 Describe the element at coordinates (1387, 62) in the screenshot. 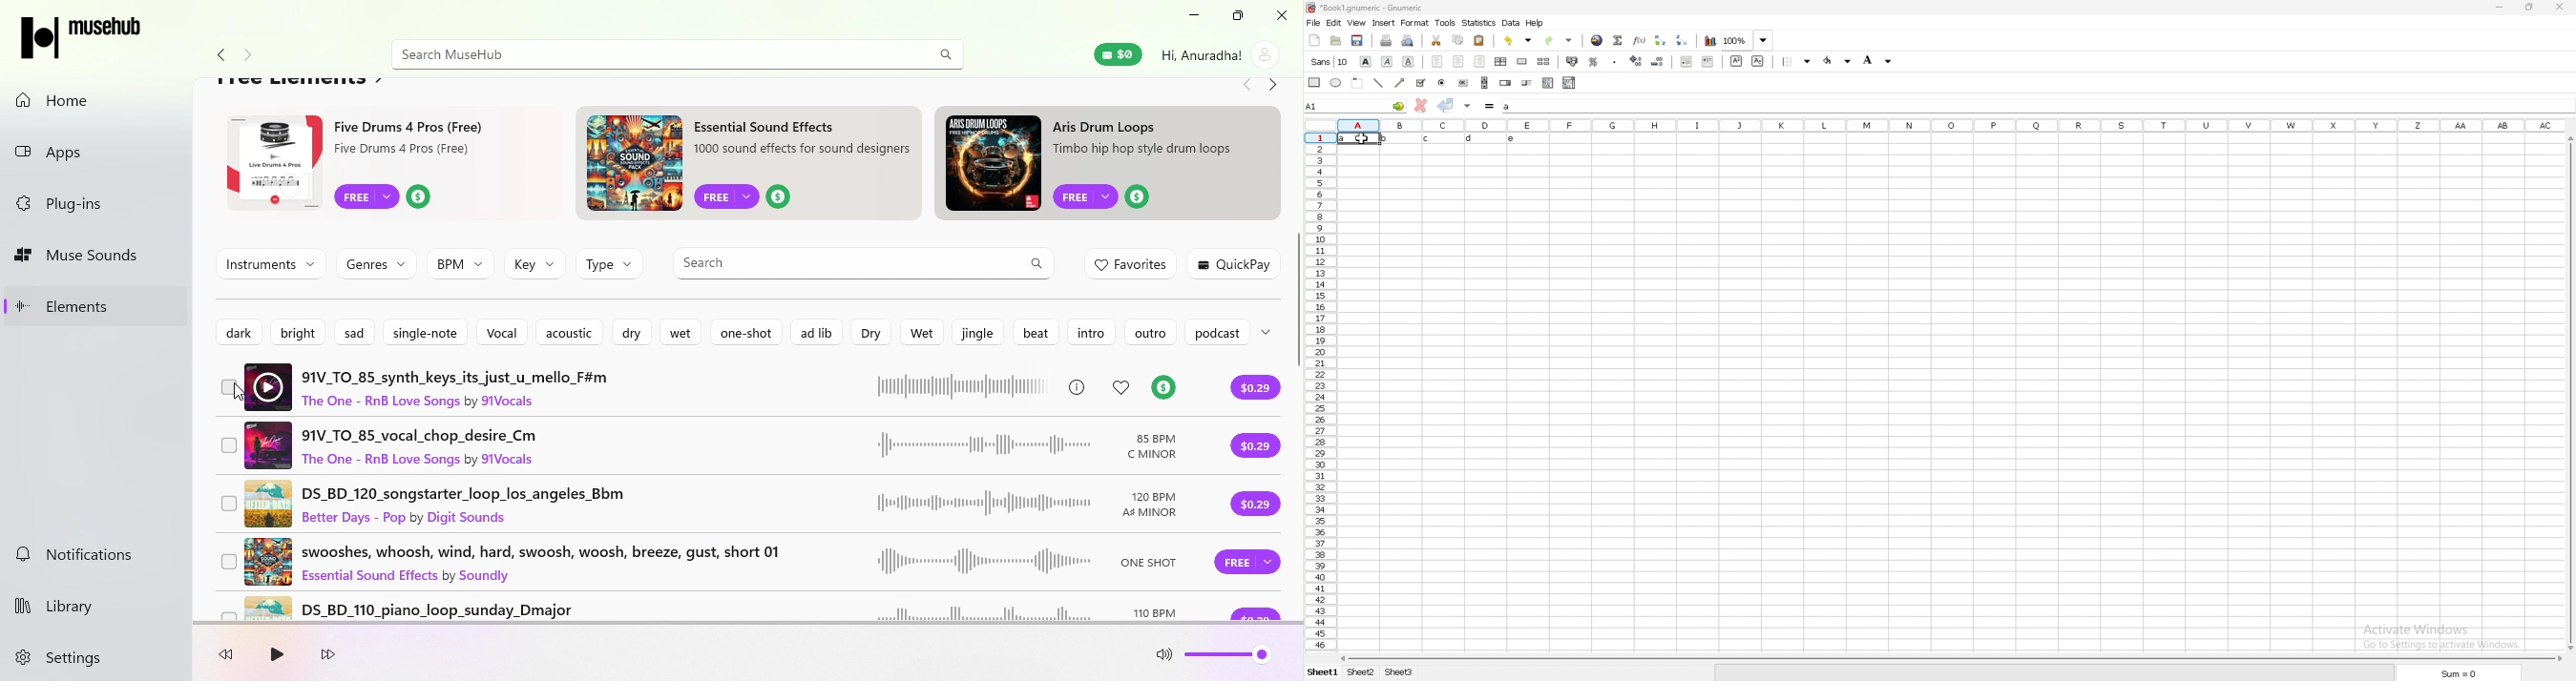

I see `italic` at that location.